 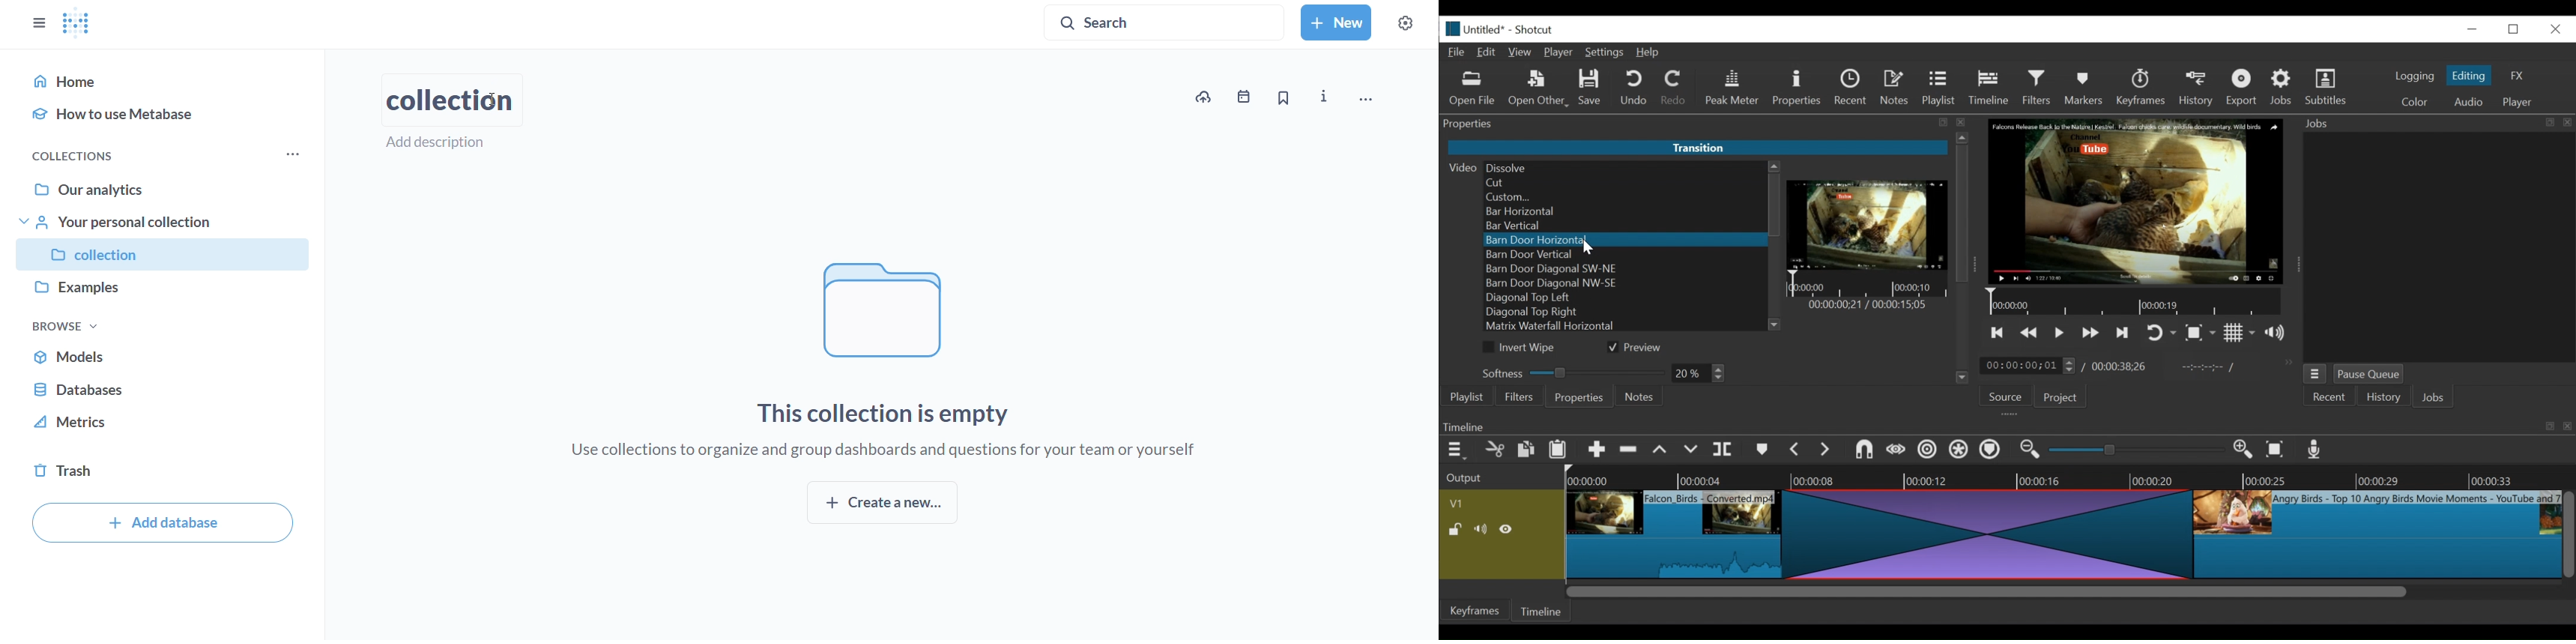 I want to click on History, so click(x=2384, y=399).